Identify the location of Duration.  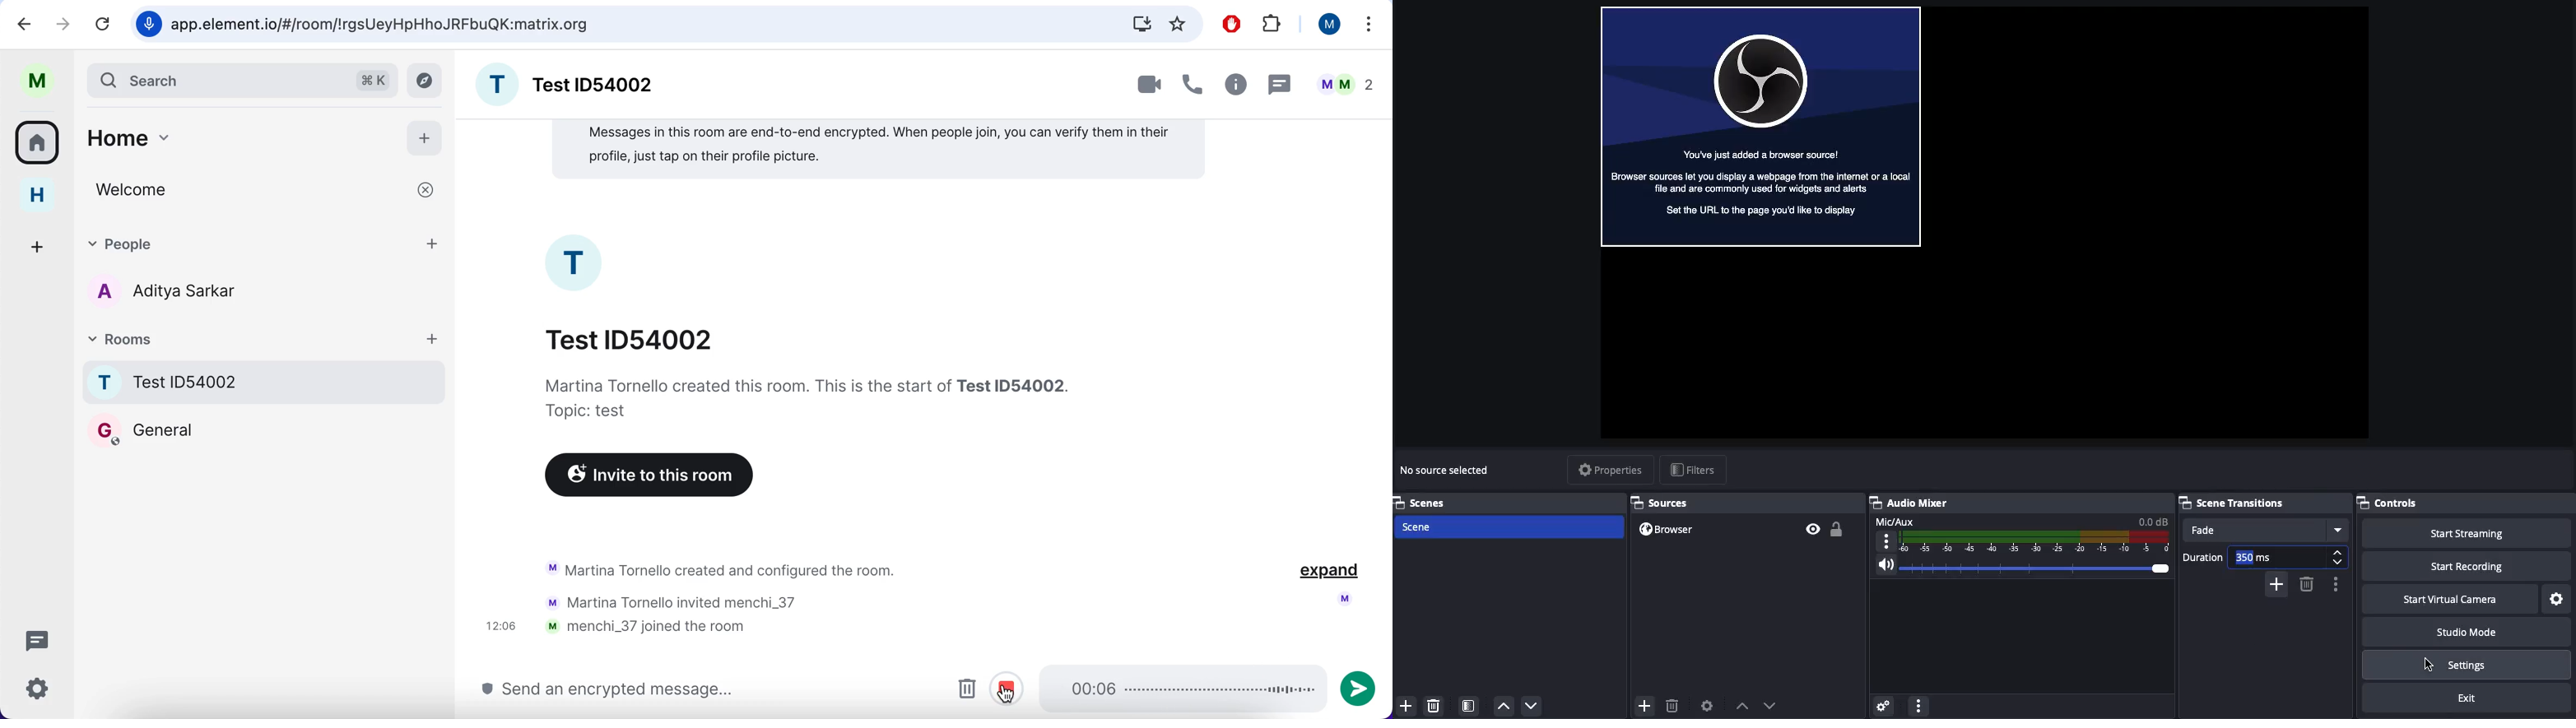
(2263, 558).